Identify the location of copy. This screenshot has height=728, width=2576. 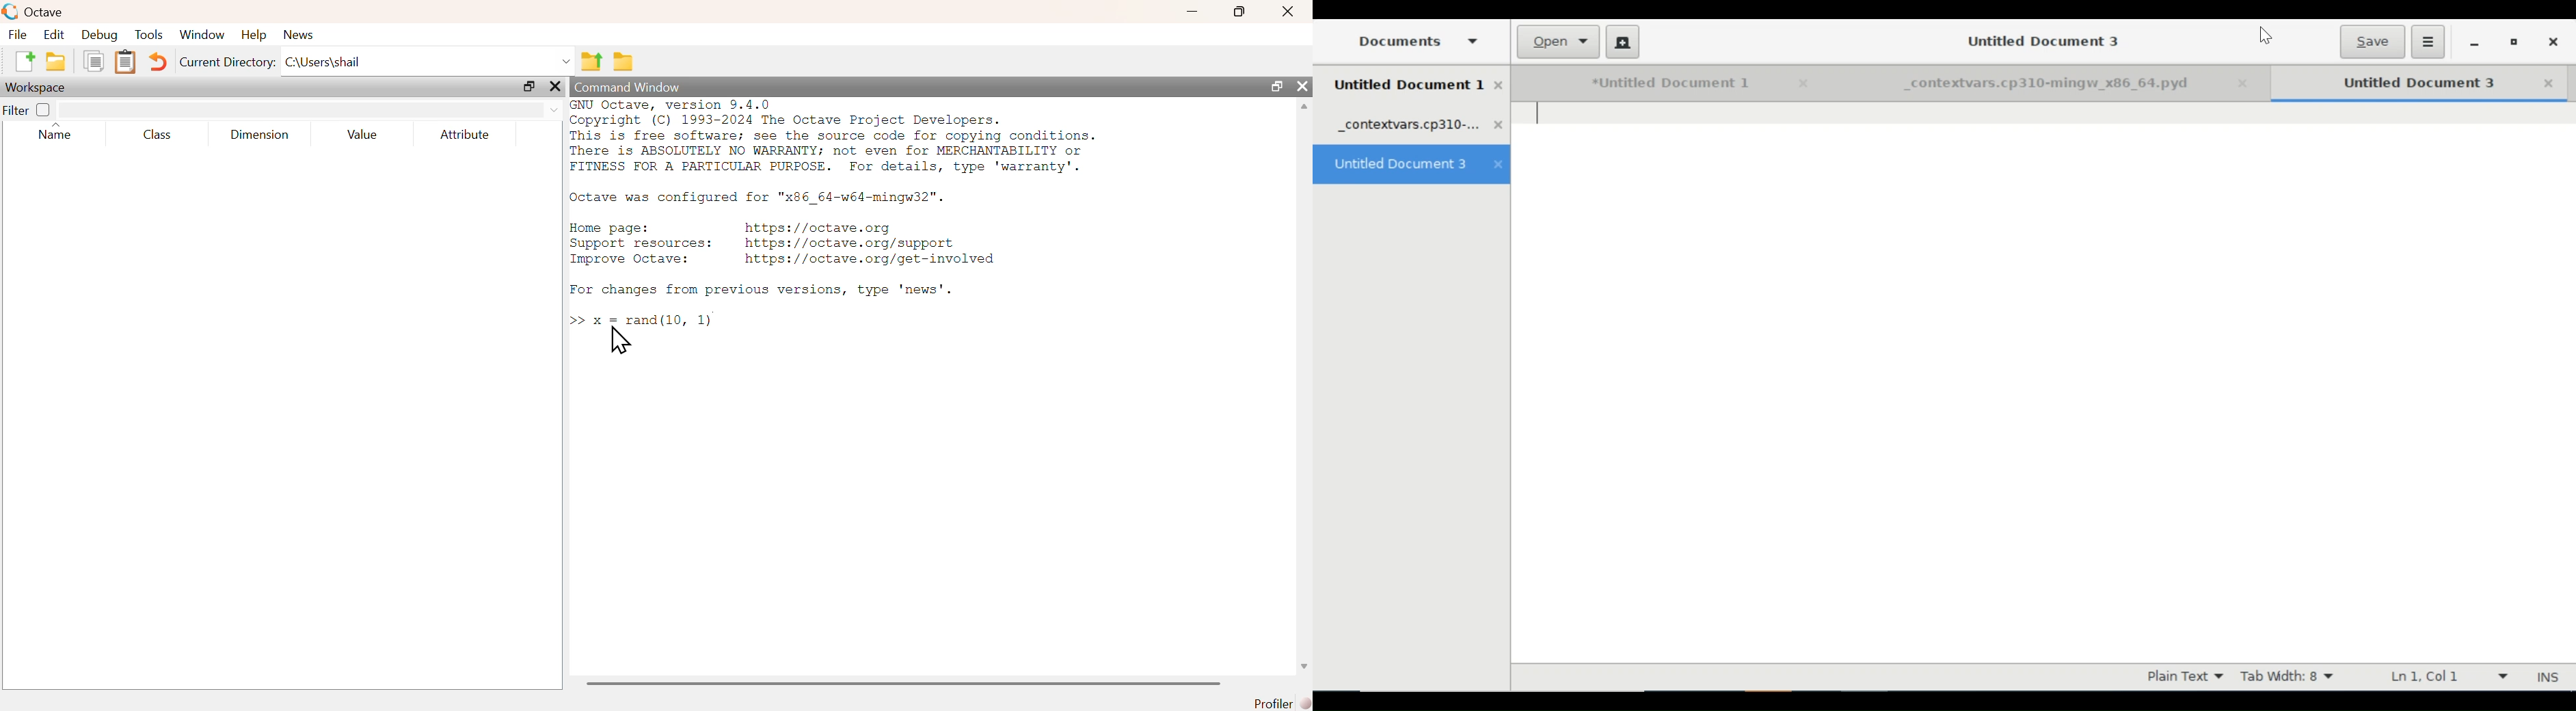
(92, 61).